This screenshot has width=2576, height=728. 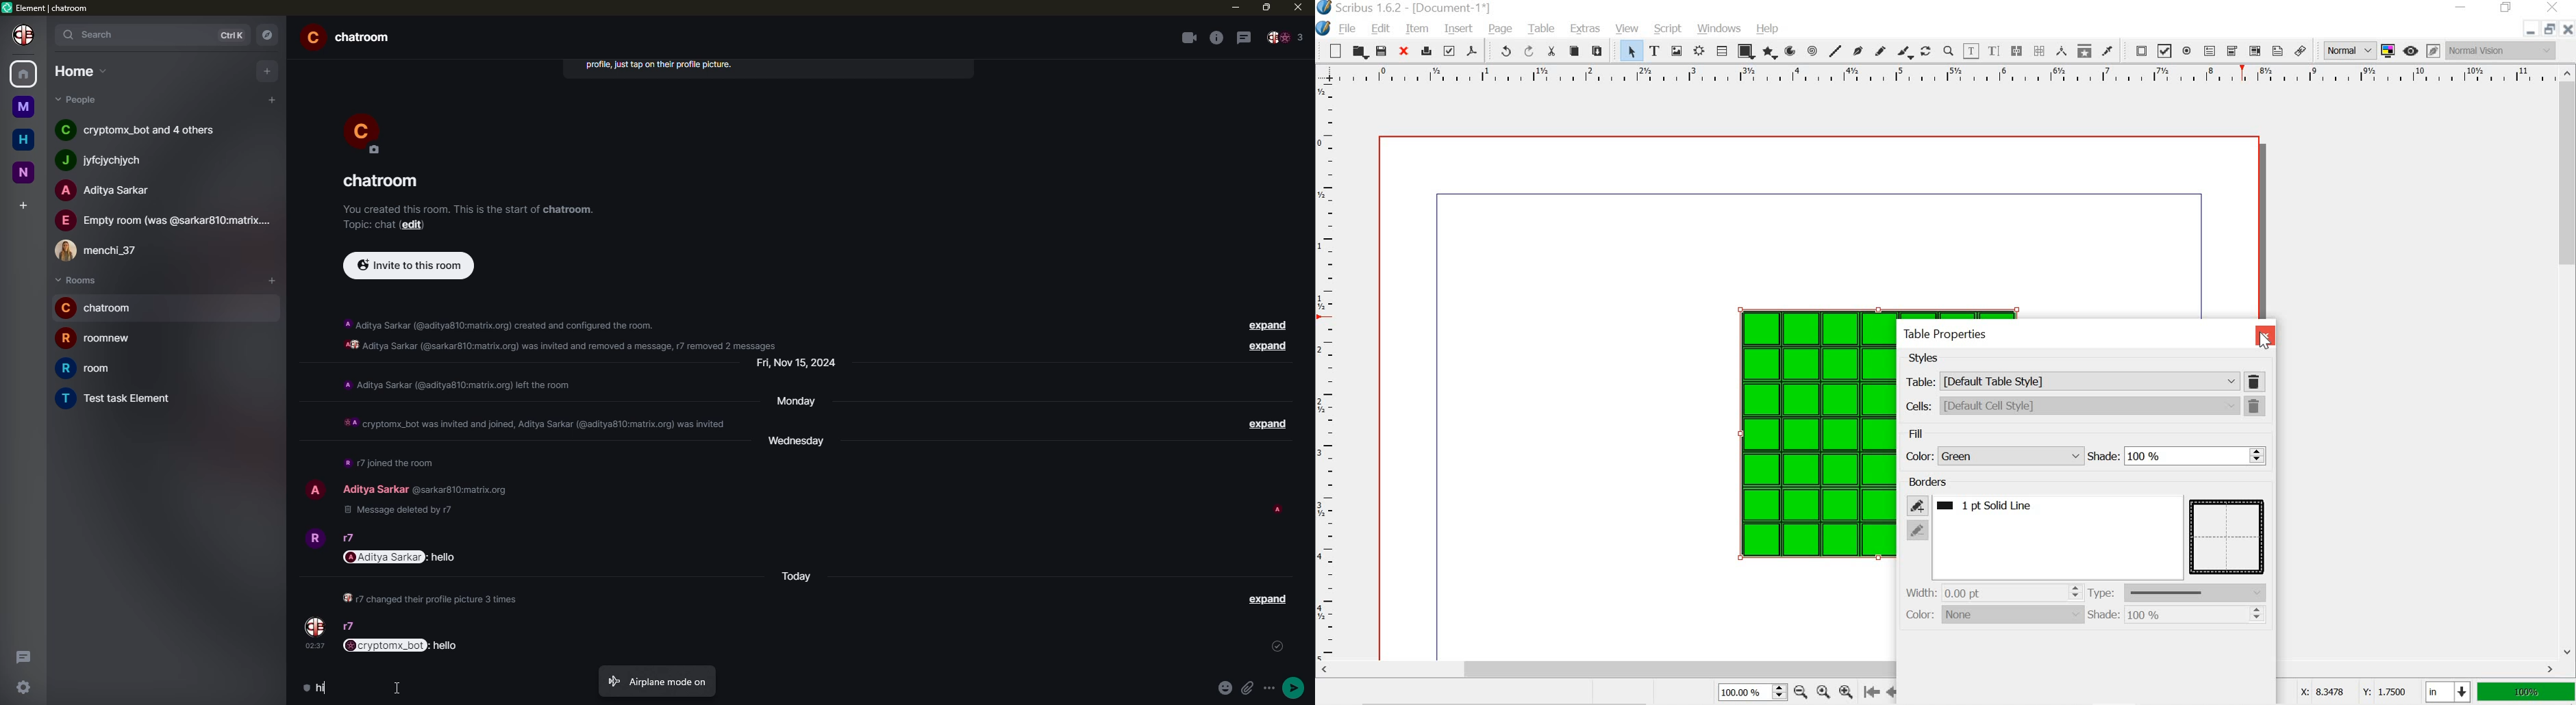 I want to click on deleted, so click(x=403, y=511).